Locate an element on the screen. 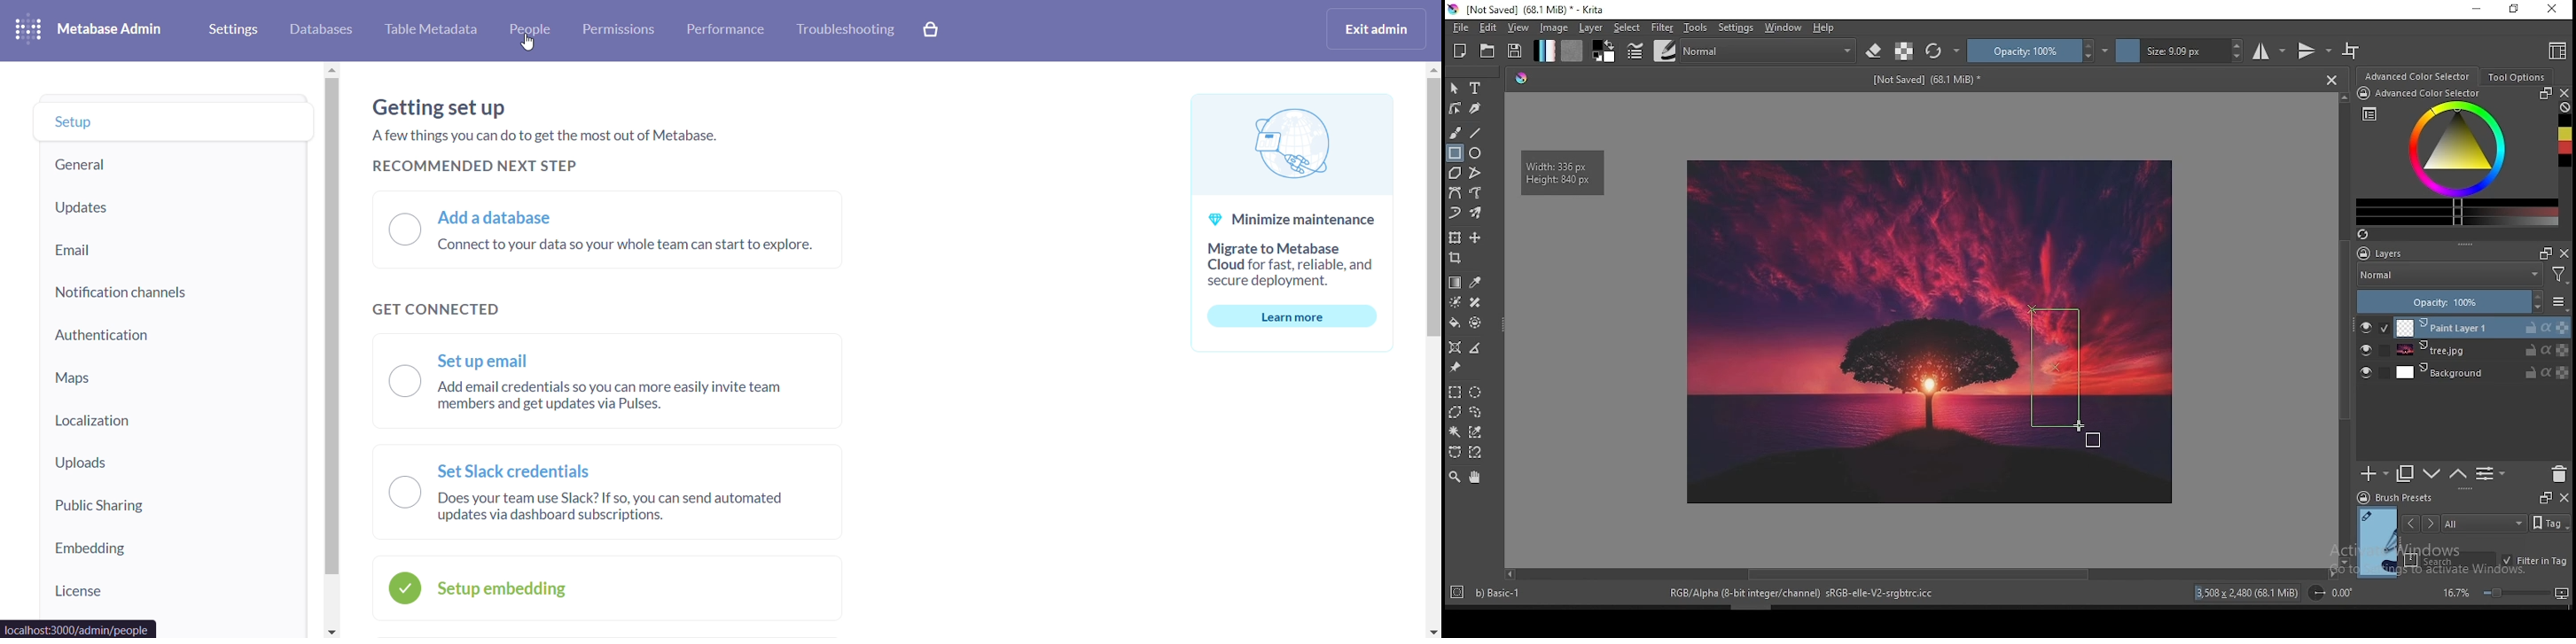 The height and width of the screenshot is (644, 2576). set slack credentials is located at coordinates (610, 491).